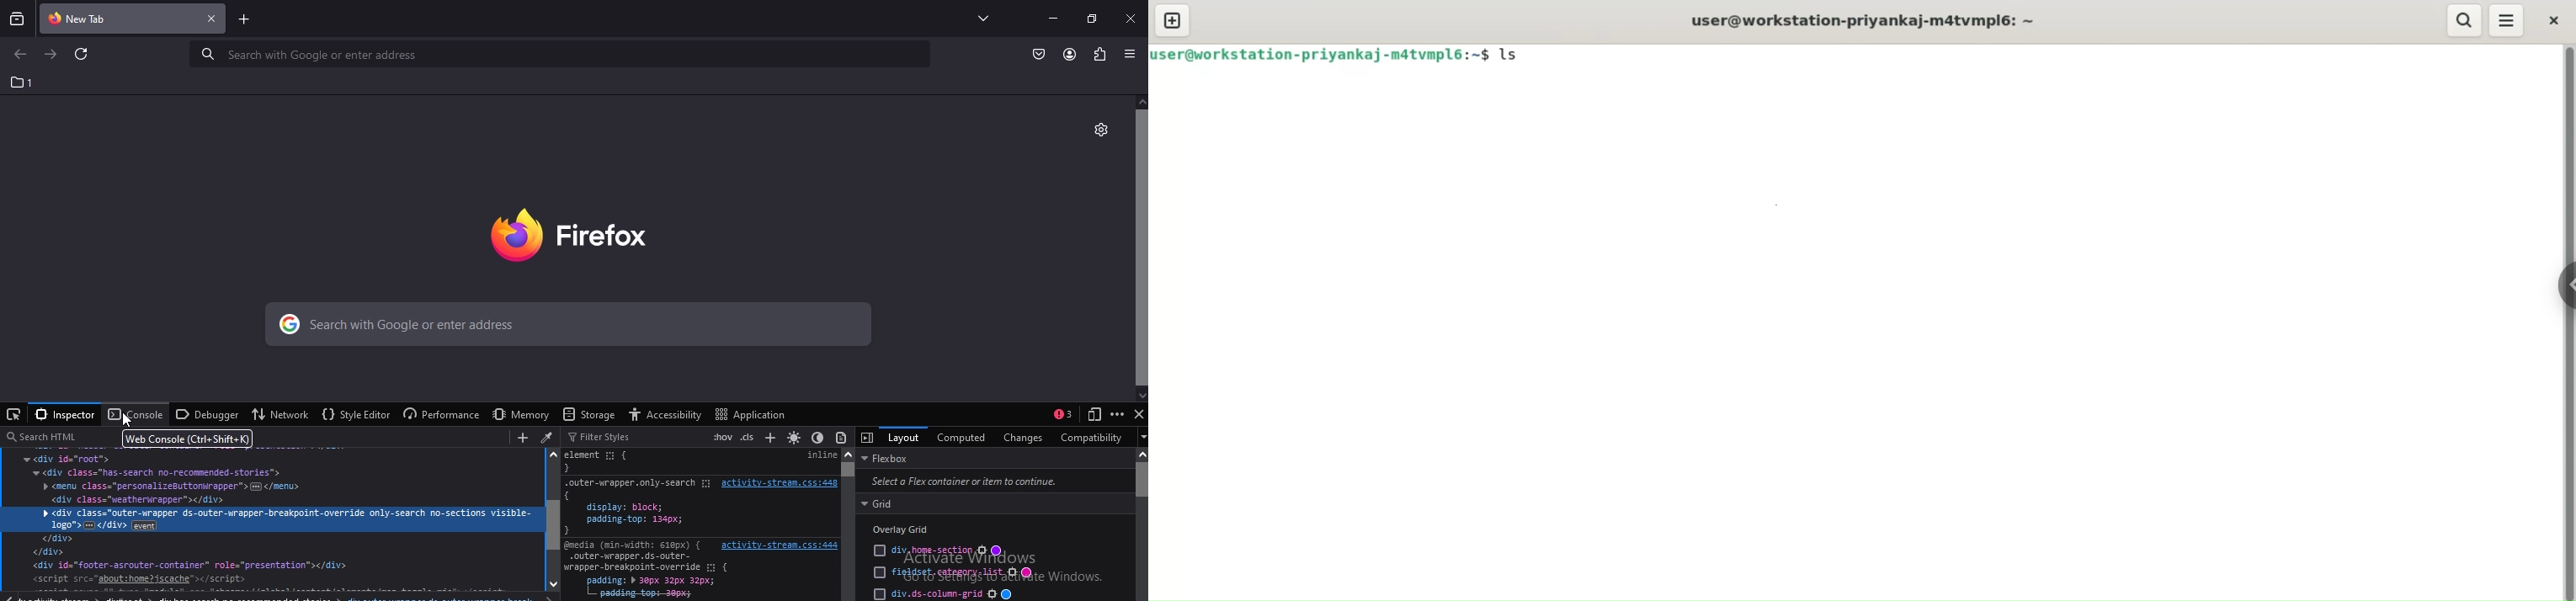 The height and width of the screenshot is (616, 2576). I want to click on current tab, so click(106, 18).